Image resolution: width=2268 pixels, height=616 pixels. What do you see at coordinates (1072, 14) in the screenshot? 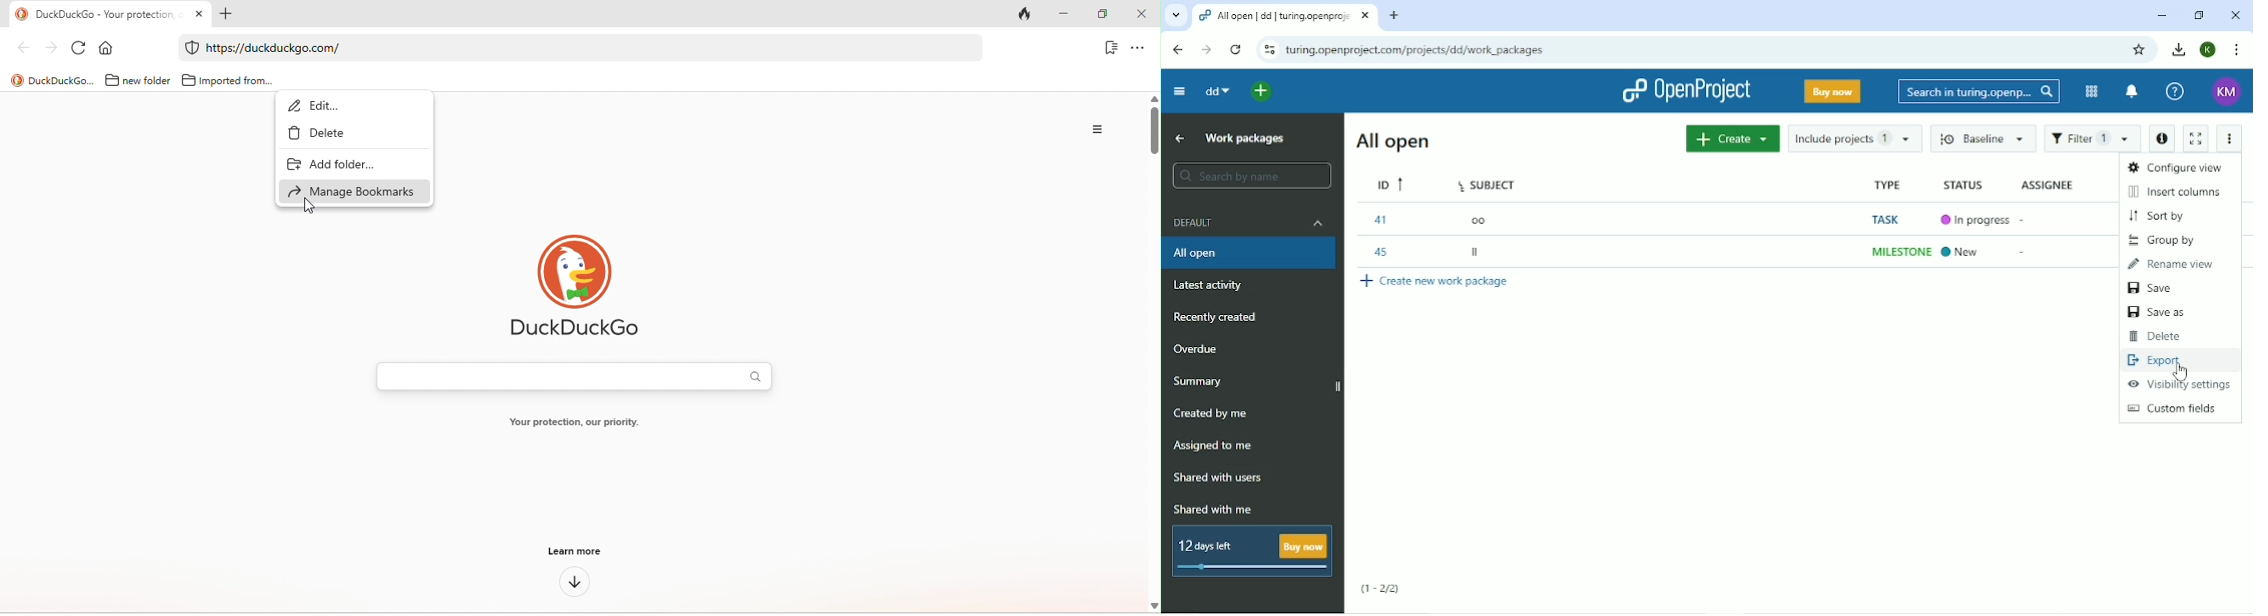
I see `minimize` at bounding box center [1072, 14].